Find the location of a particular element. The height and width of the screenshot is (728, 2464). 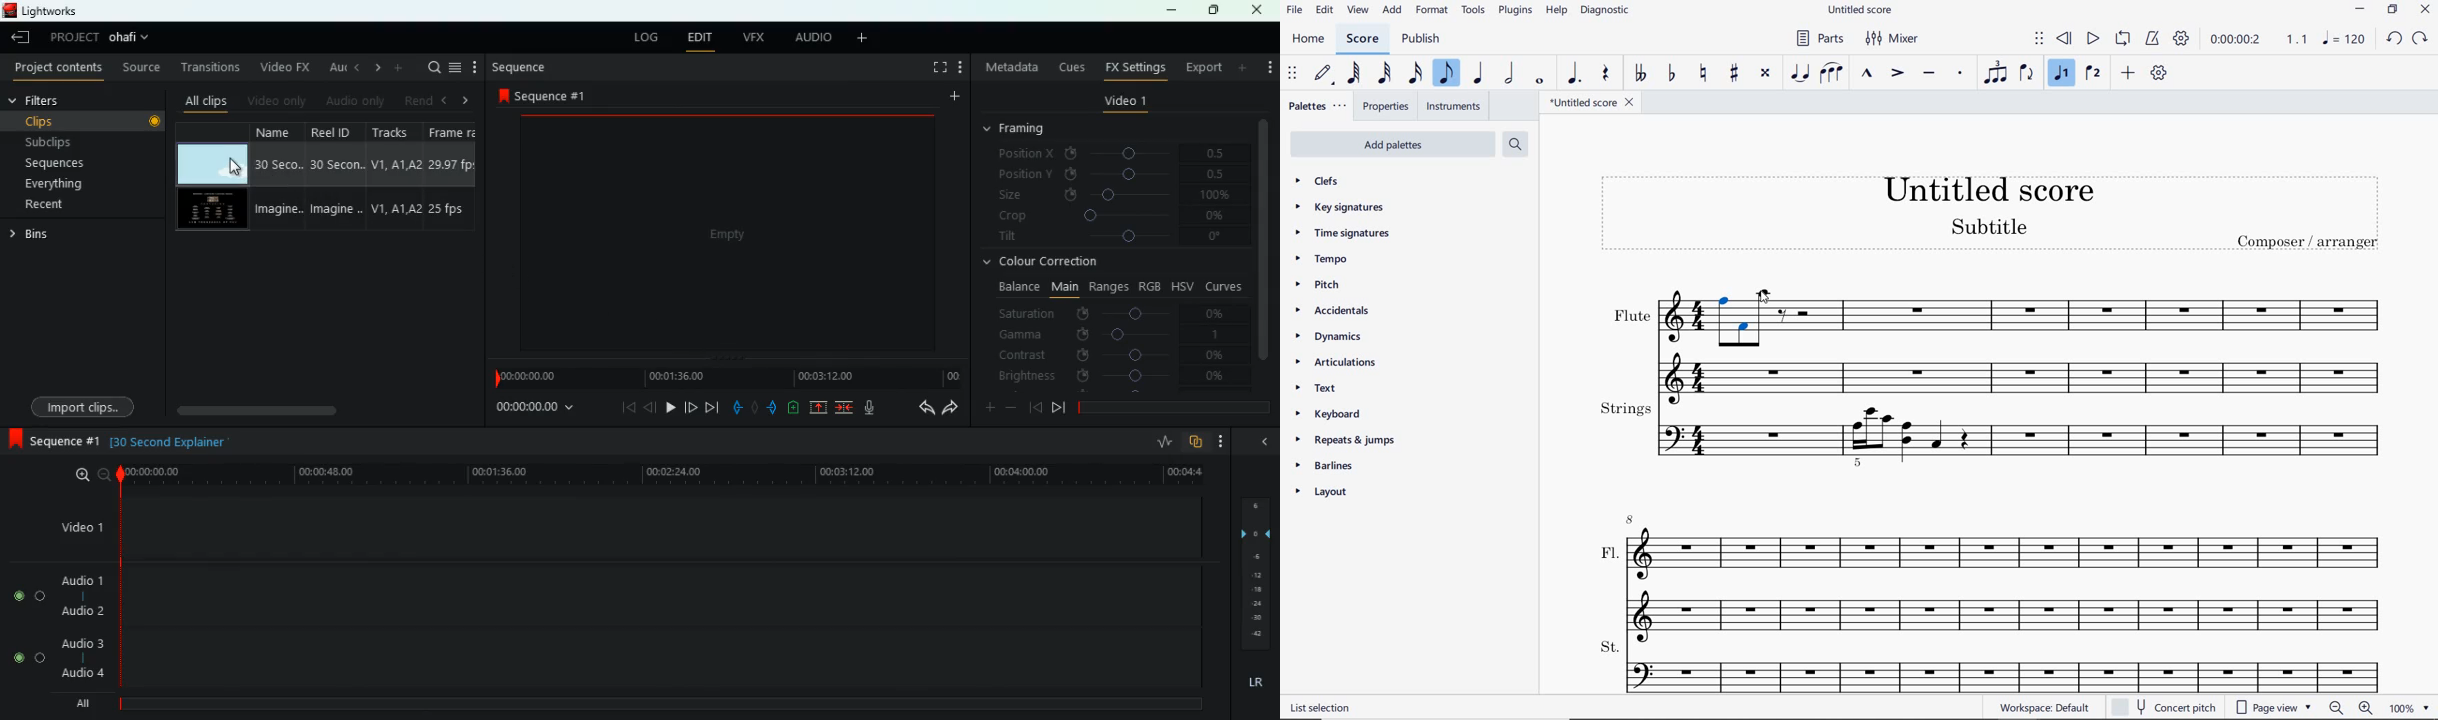

audio is located at coordinates (813, 38).